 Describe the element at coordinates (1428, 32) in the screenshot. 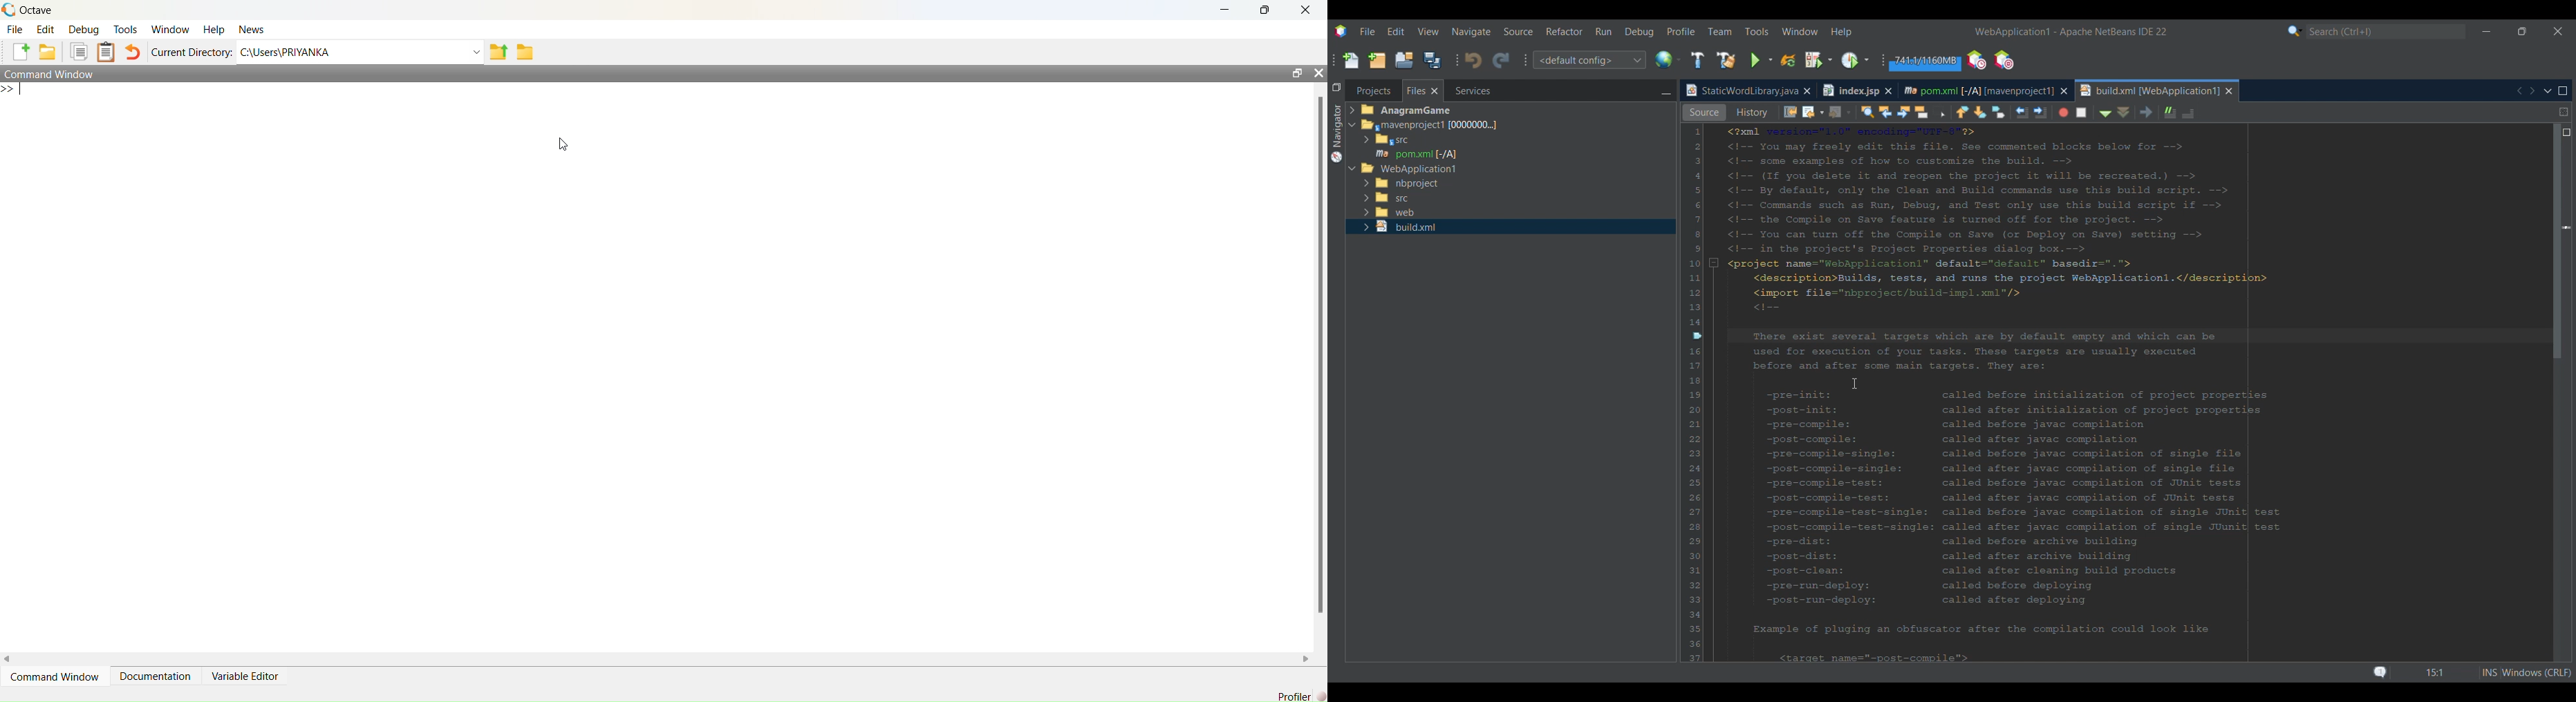

I see `View menu` at that location.